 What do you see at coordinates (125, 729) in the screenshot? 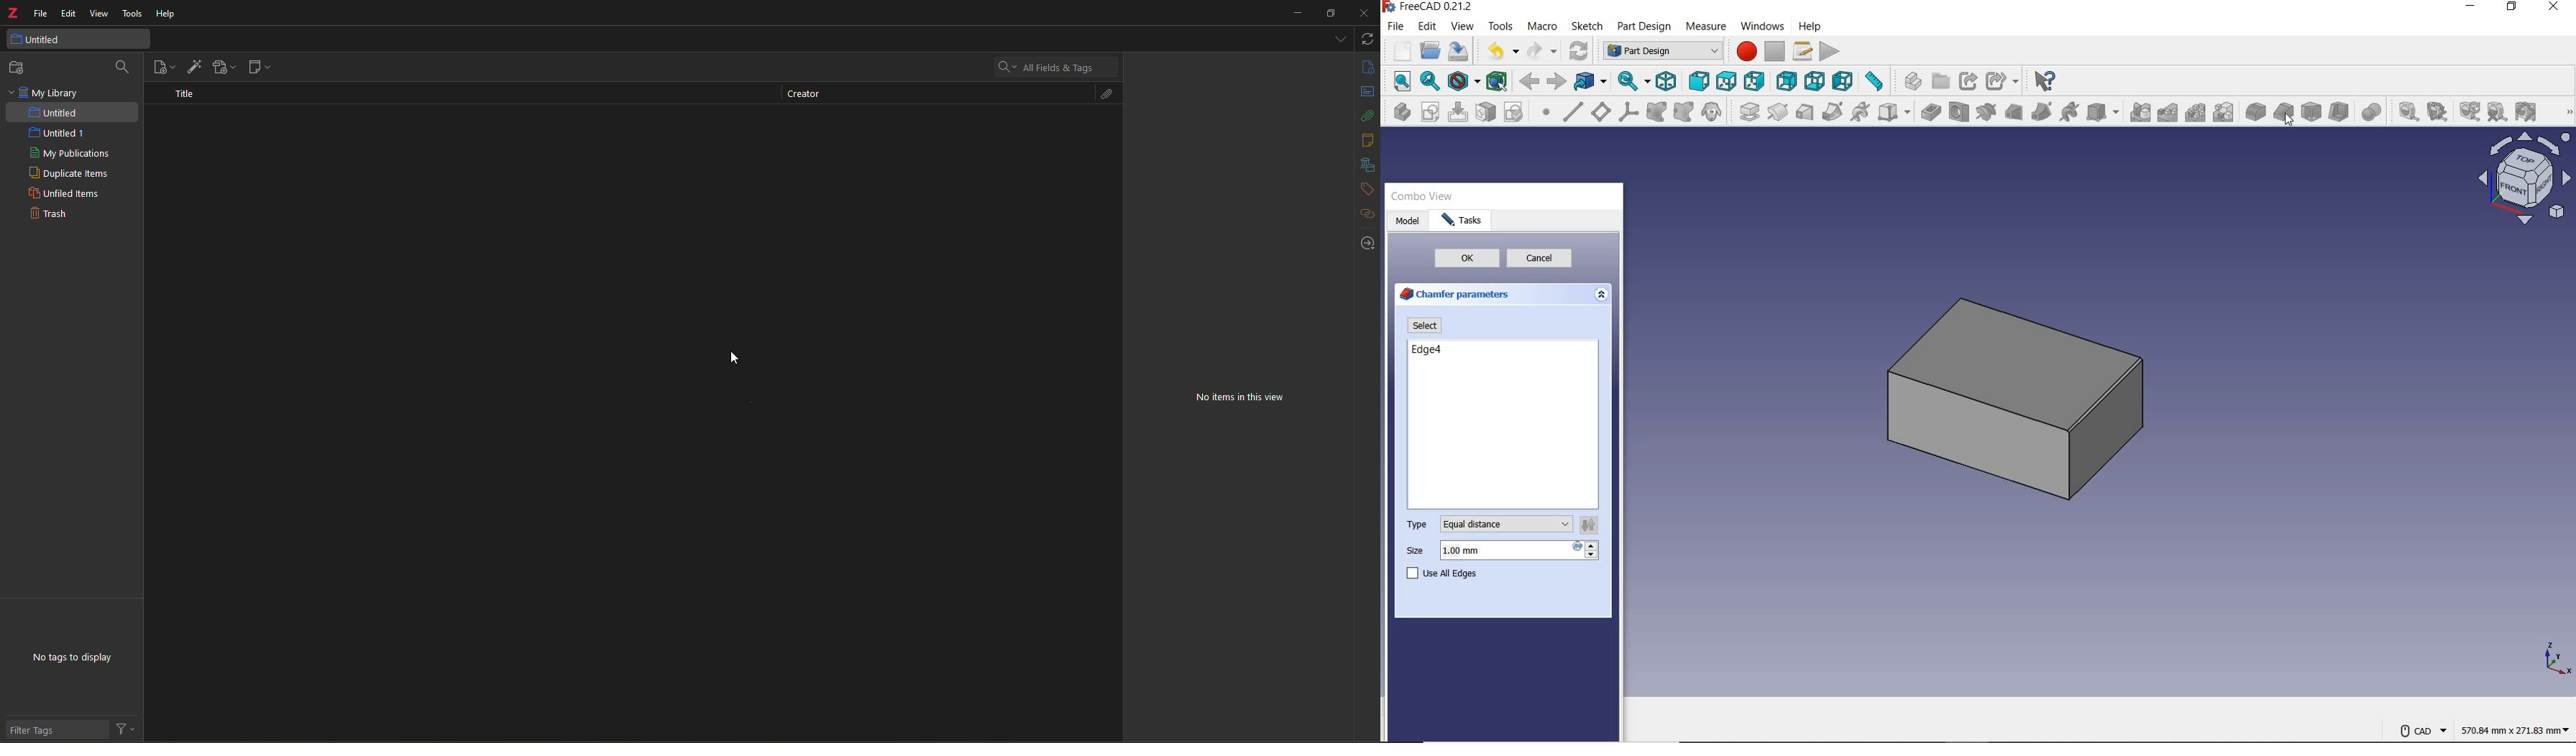
I see `actions` at bounding box center [125, 729].